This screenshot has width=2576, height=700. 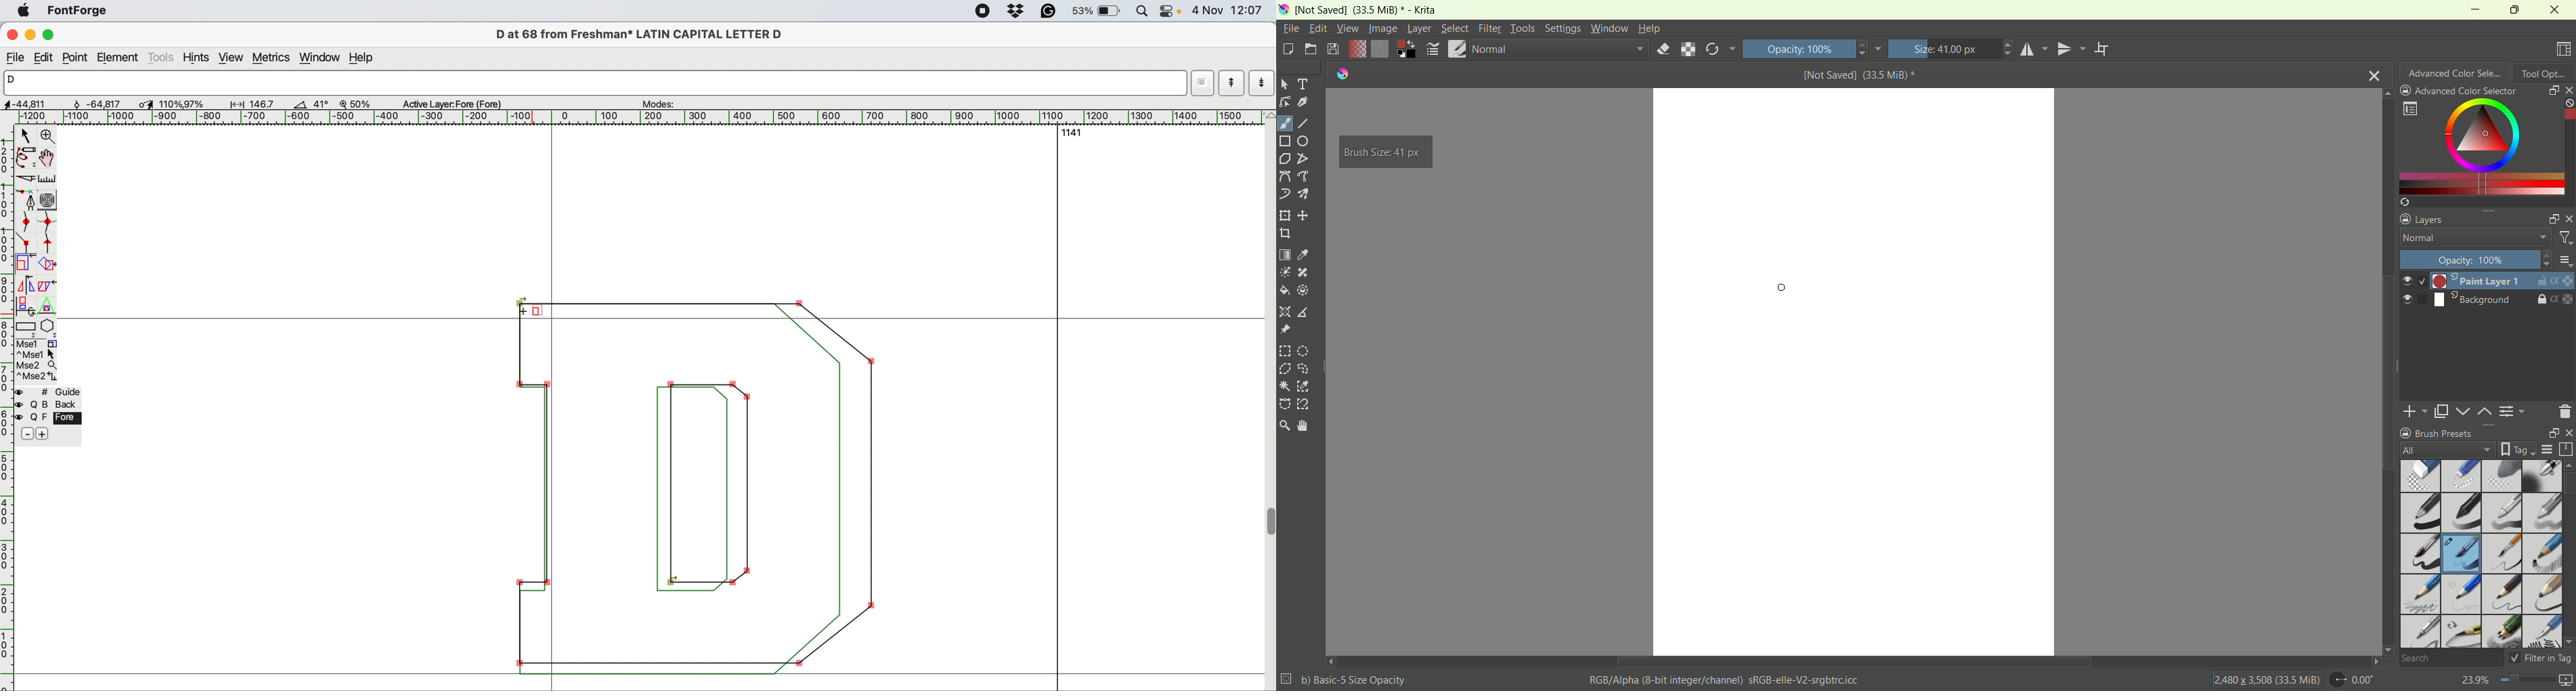 I want to click on file, so click(x=16, y=58).